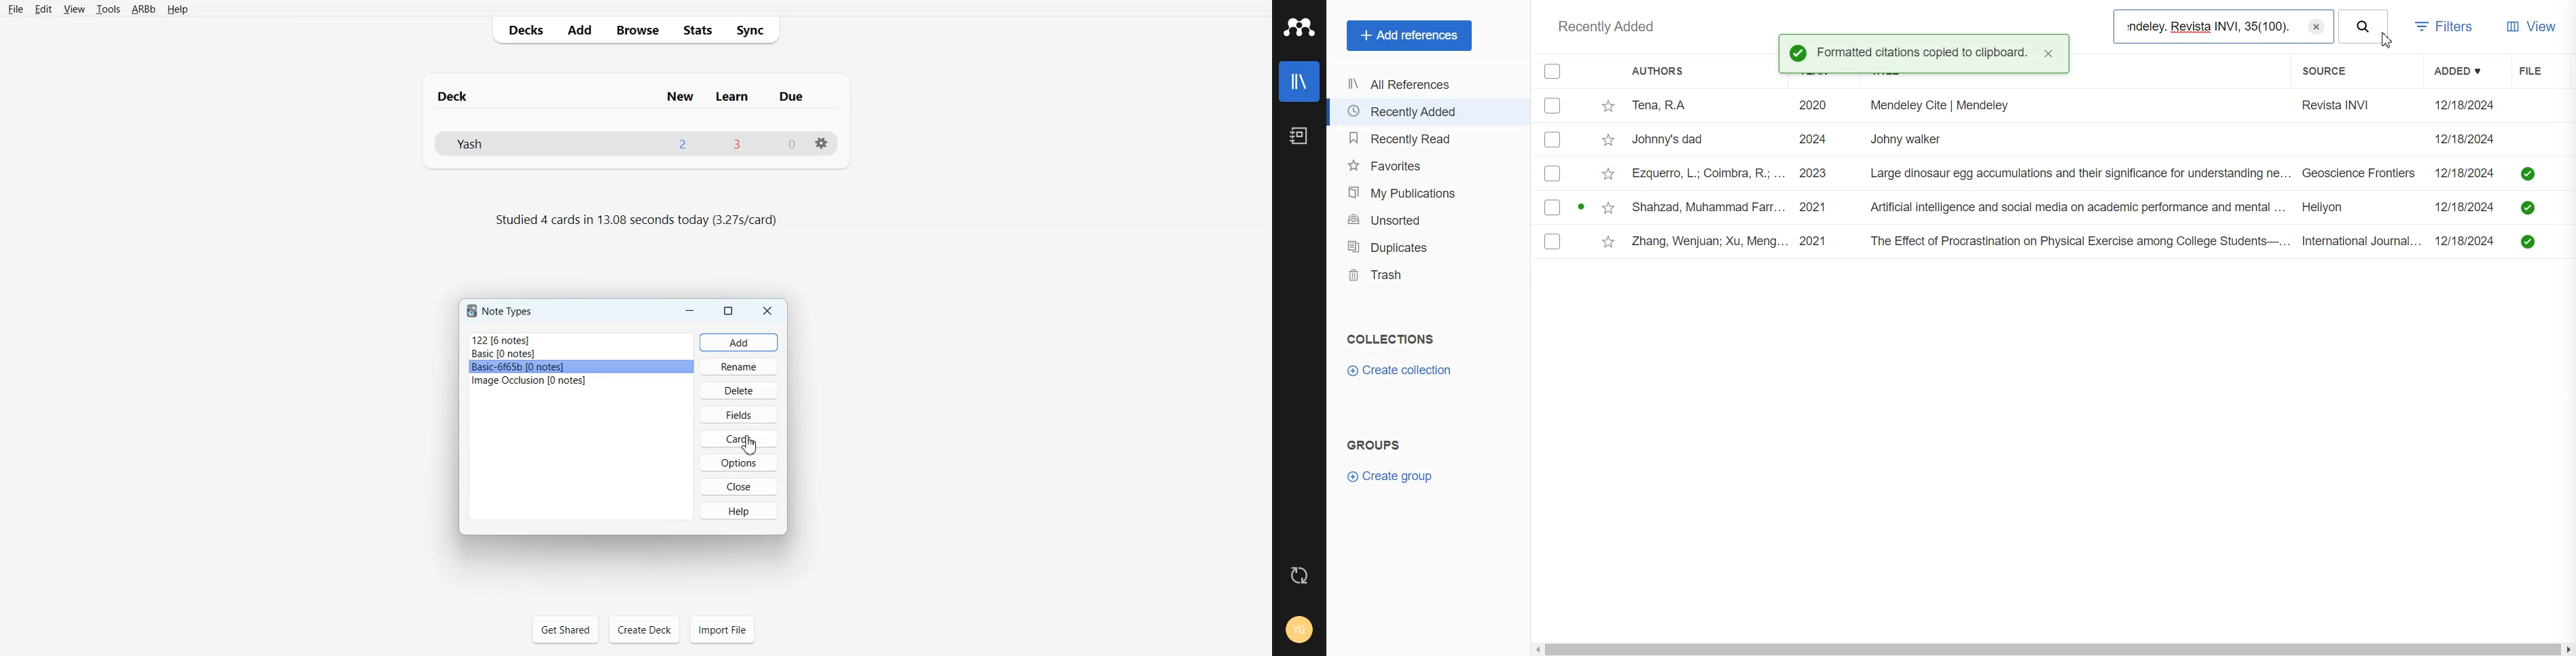 The width and height of the screenshot is (2576, 672). Describe the element at coordinates (73, 9) in the screenshot. I see `View` at that location.